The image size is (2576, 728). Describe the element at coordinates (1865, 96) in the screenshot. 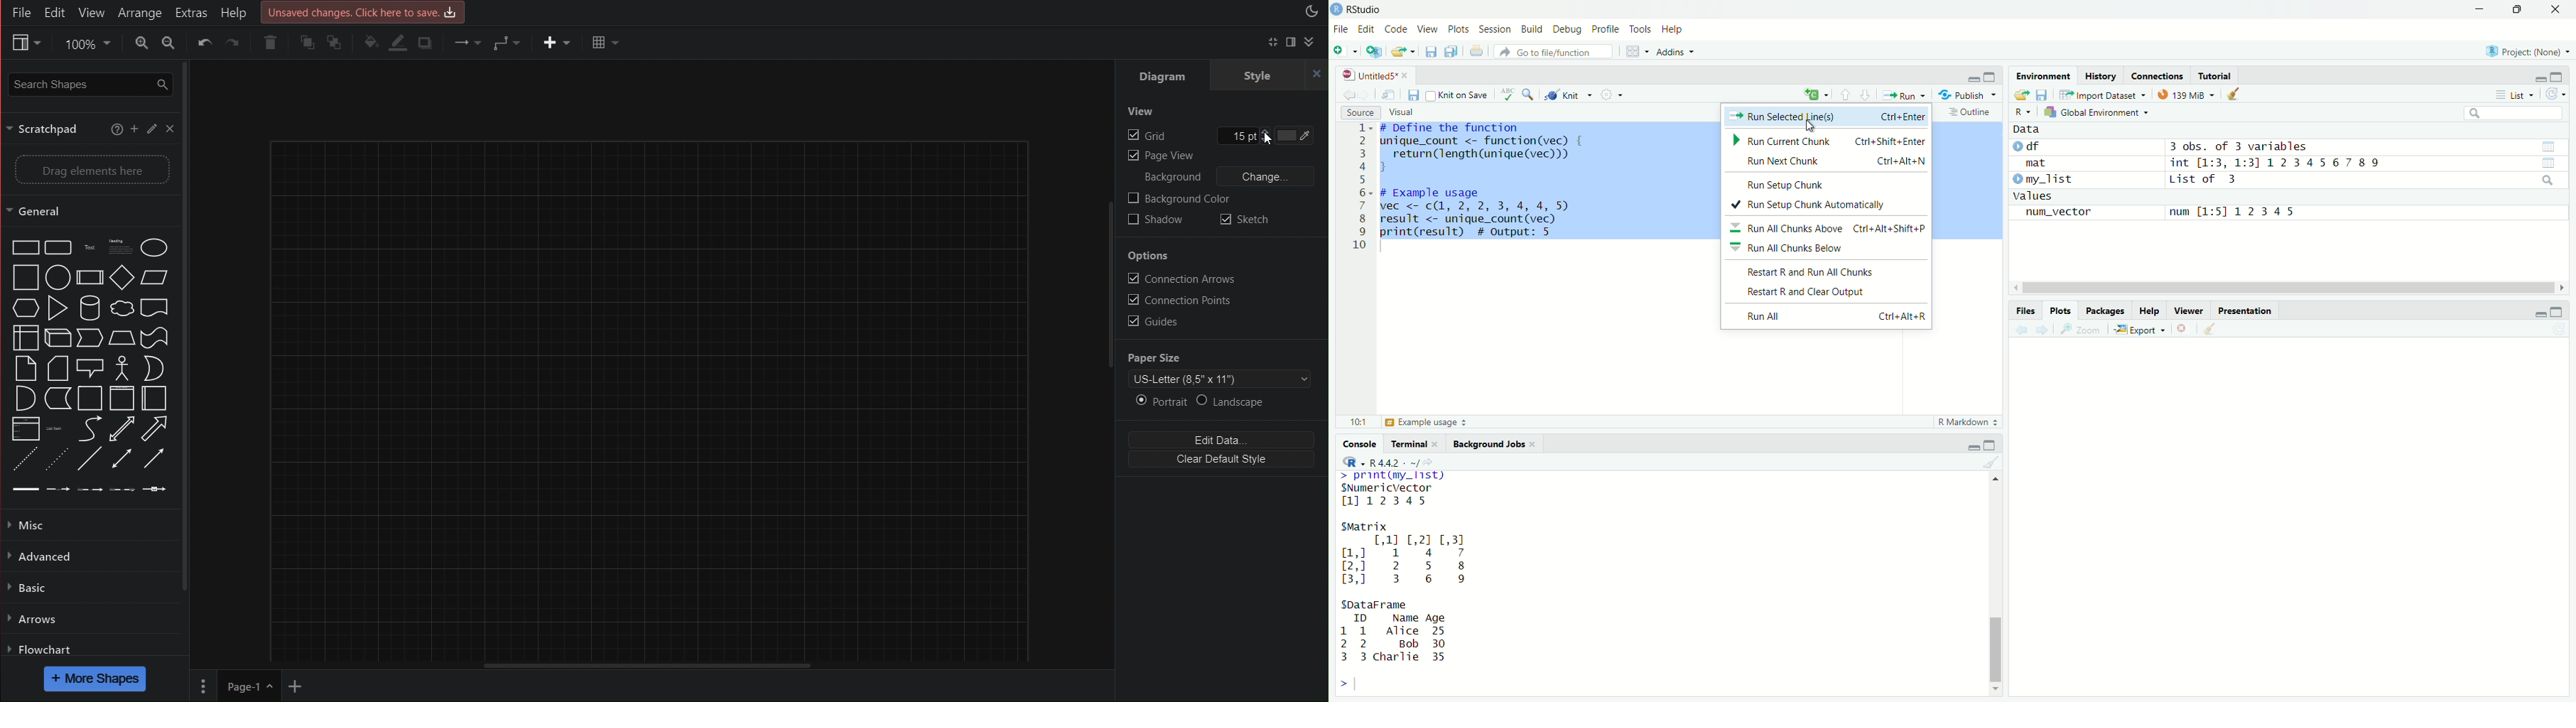

I see `next section` at that location.